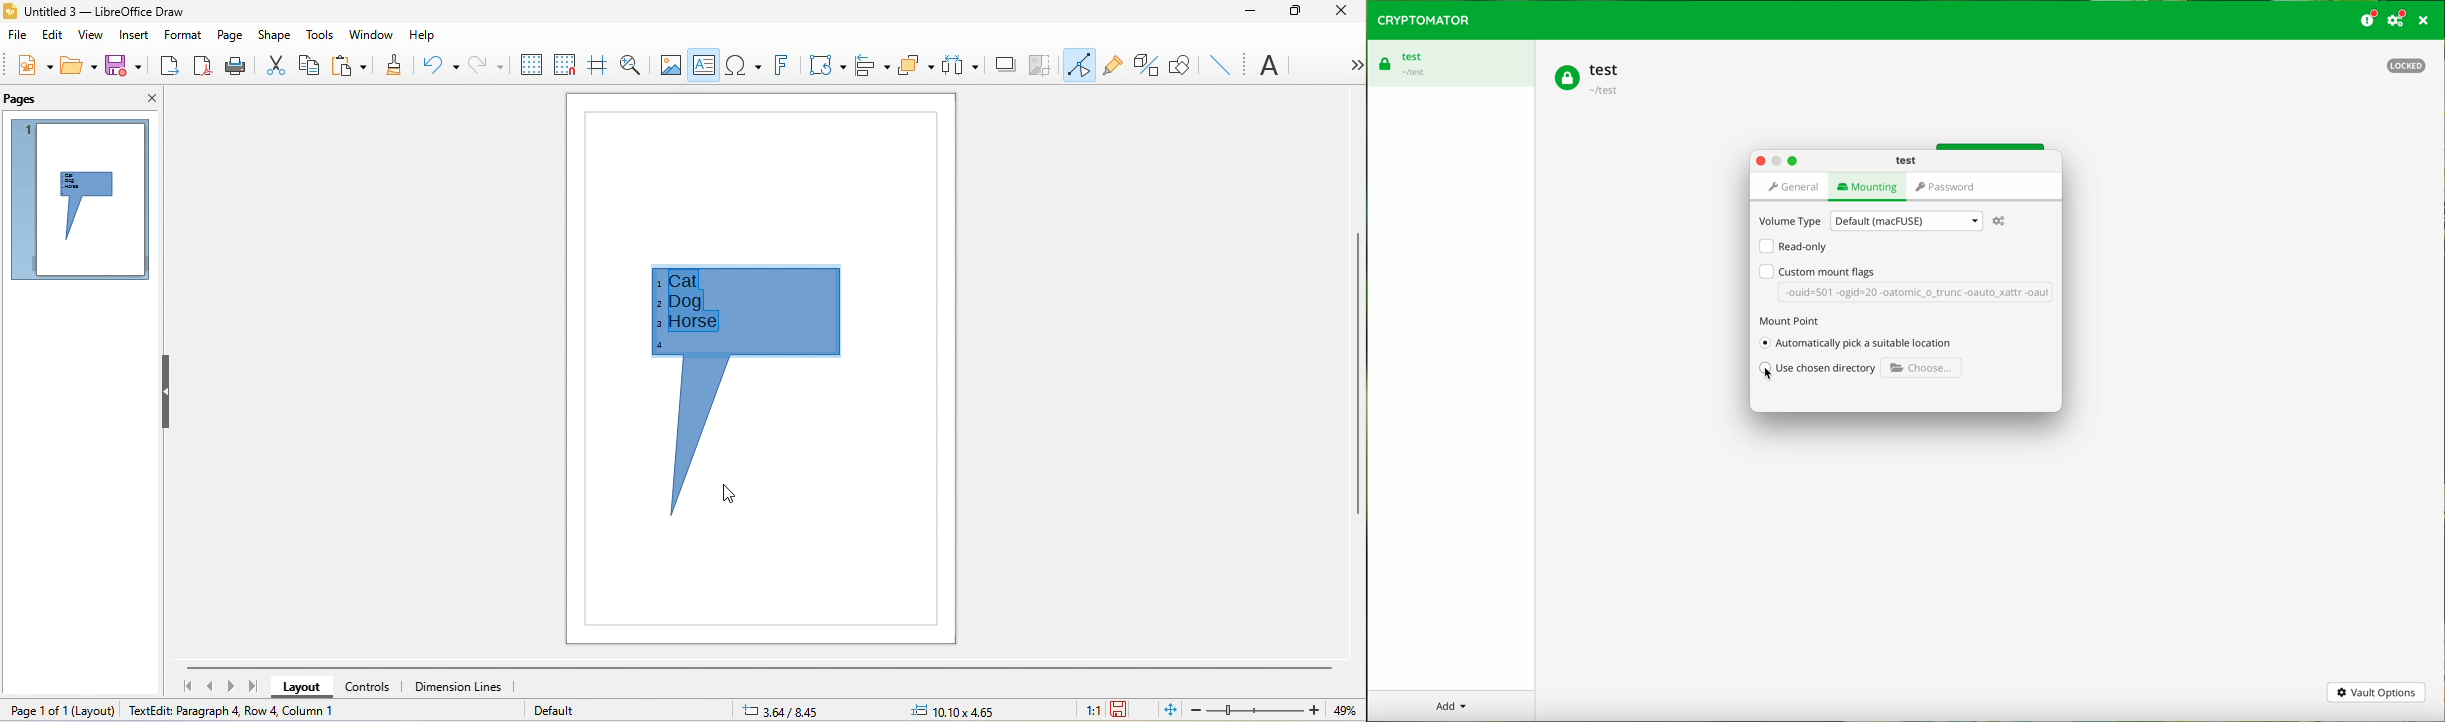 The image size is (2464, 728). What do you see at coordinates (52, 34) in the screenshot?
I see `edit` at bounding box center [52, 34].